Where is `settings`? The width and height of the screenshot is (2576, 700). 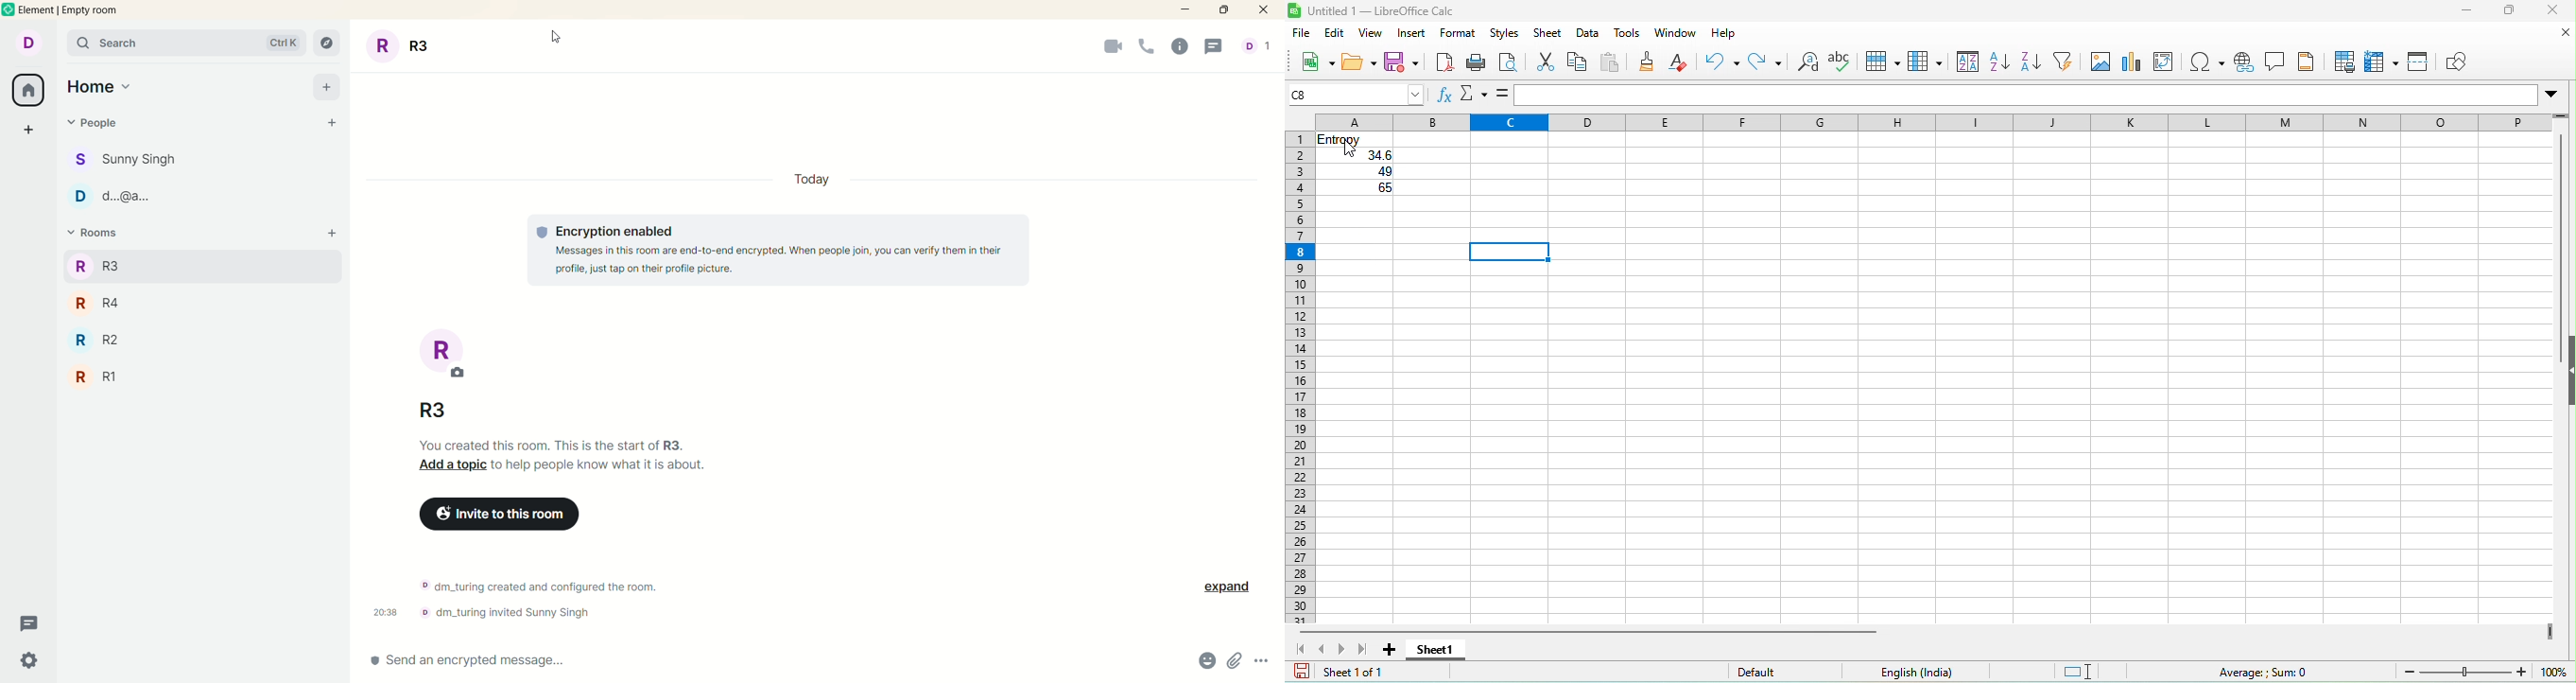 settings is located at coordinates (32, 660).